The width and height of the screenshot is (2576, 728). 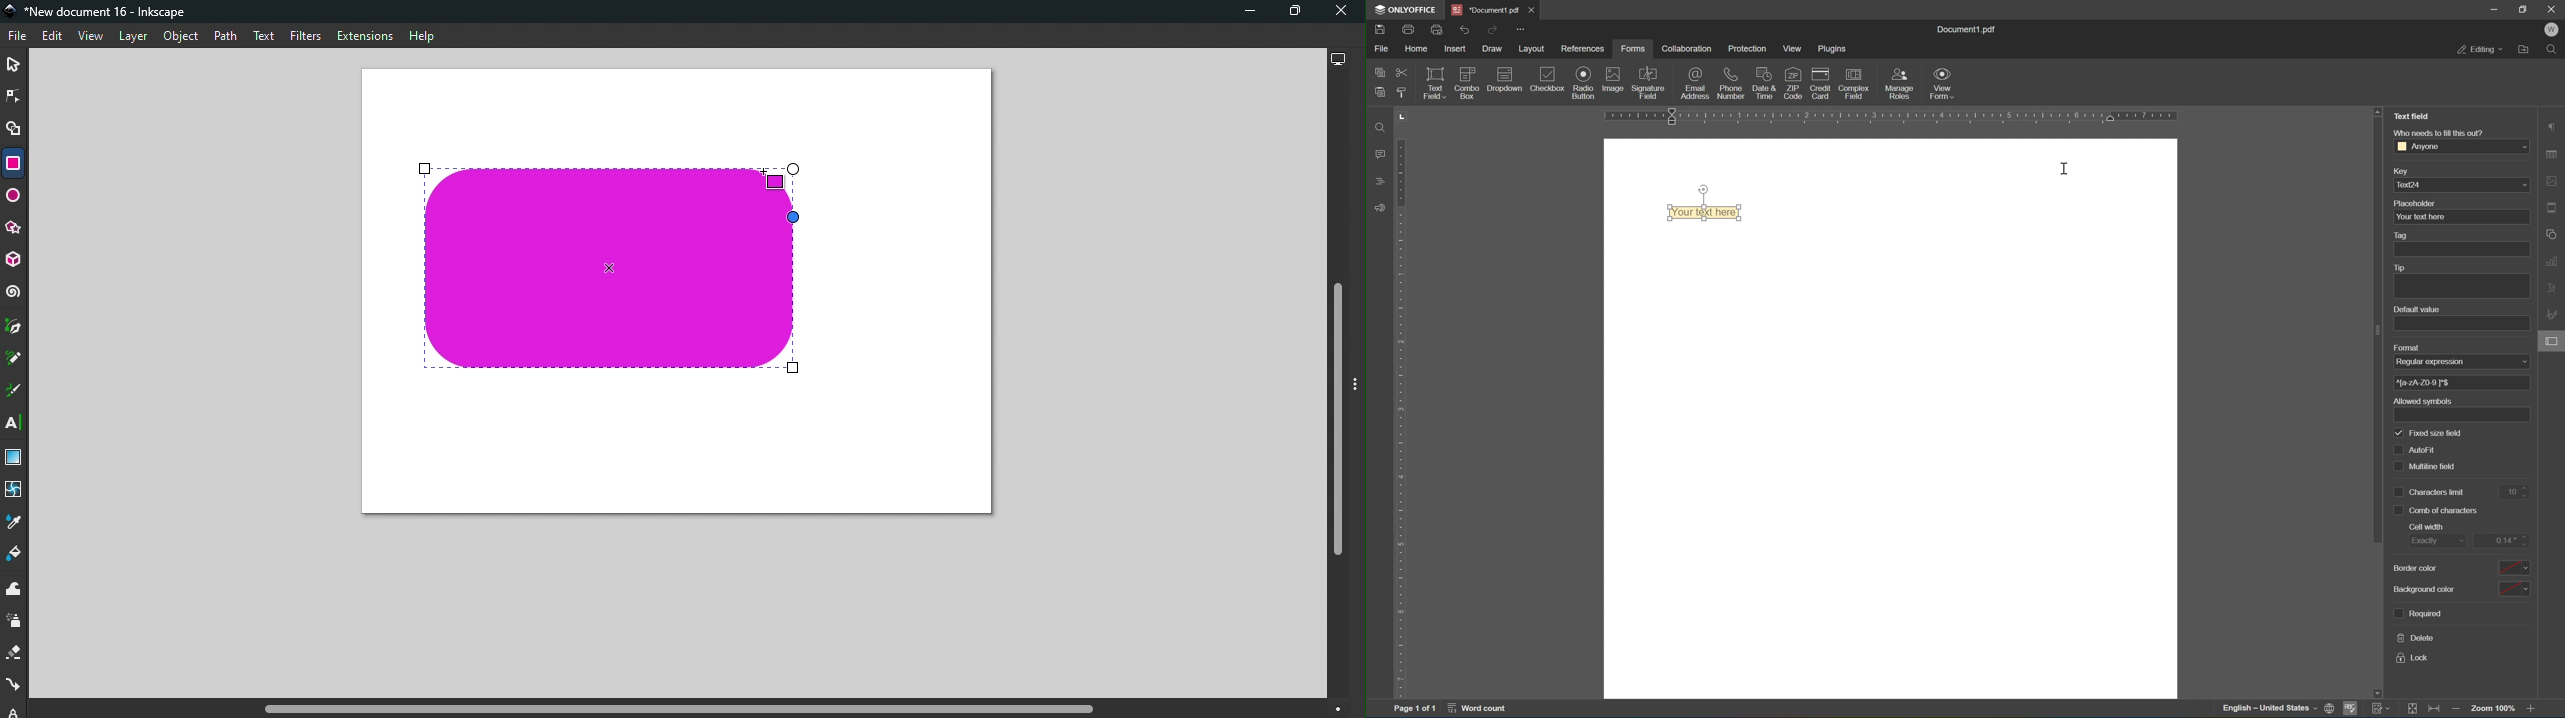 What do you see at coordinates (1550, 80) in the screenshot?
I see `checkbox` at bounding box center [1550, 80].